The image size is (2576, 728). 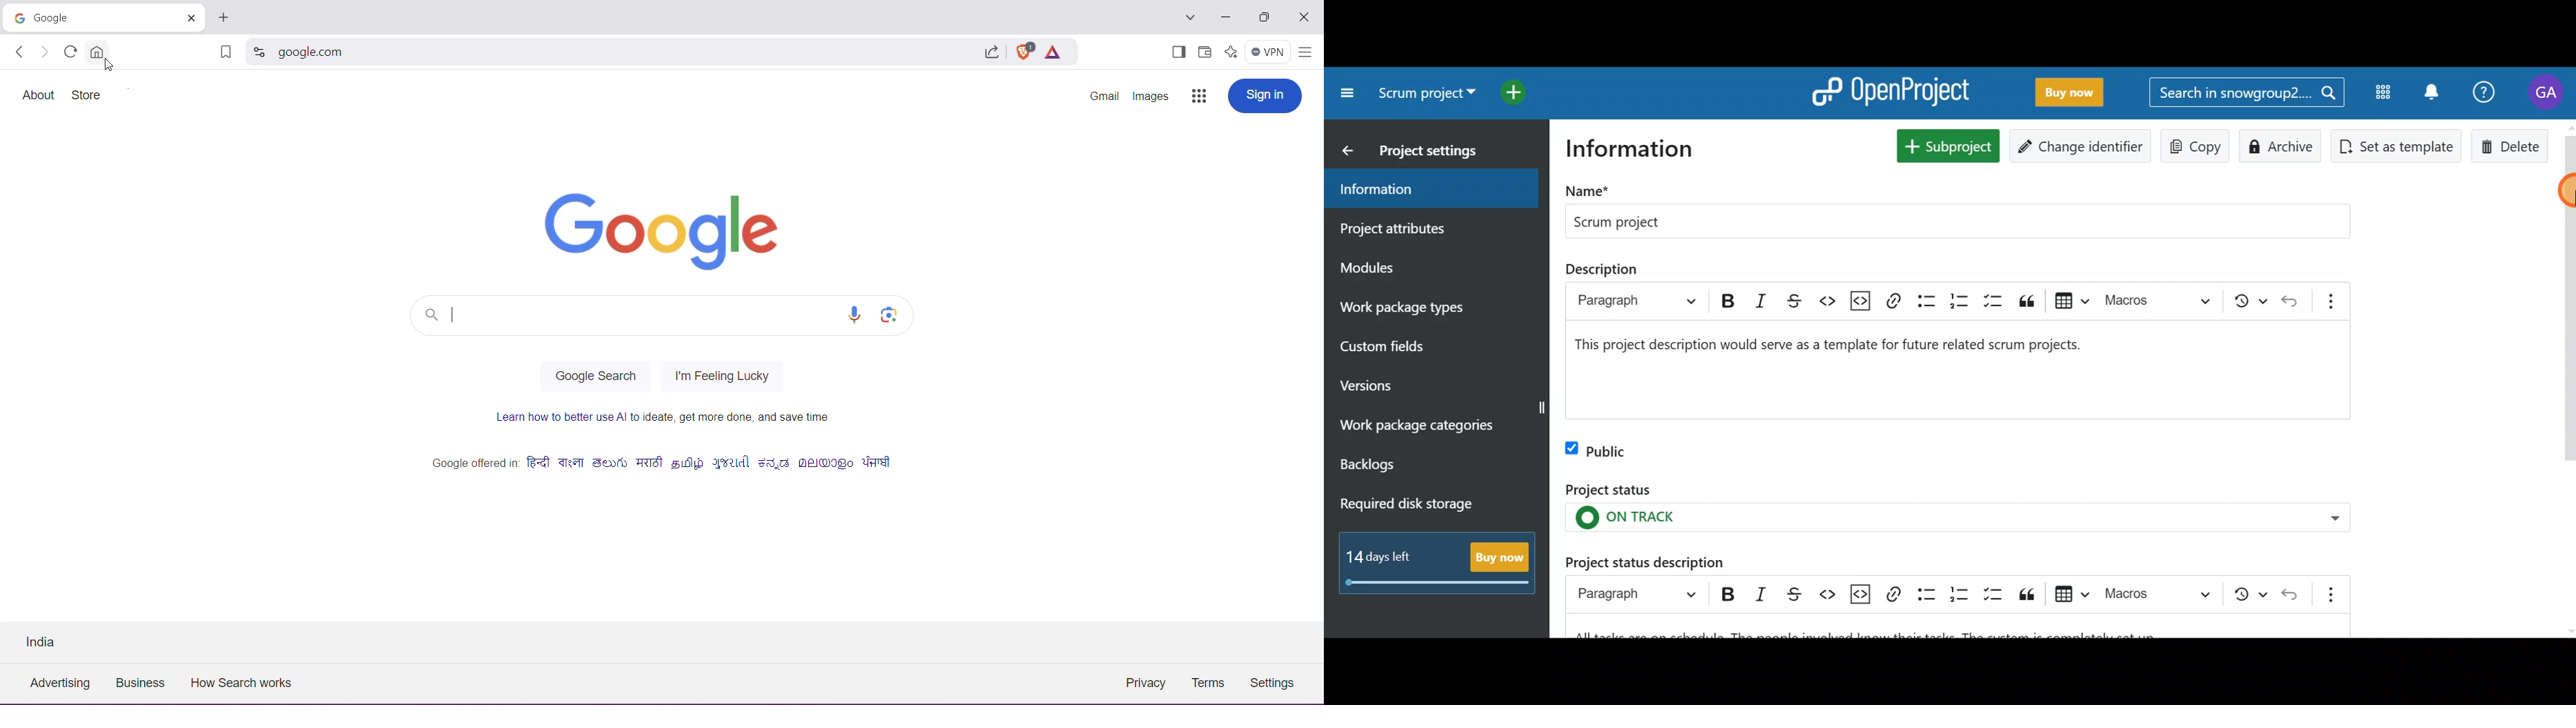 What do you see at coordinates (2381, 95) in the screenshot?
I see `Modules` at bounding box center [2381, 95].